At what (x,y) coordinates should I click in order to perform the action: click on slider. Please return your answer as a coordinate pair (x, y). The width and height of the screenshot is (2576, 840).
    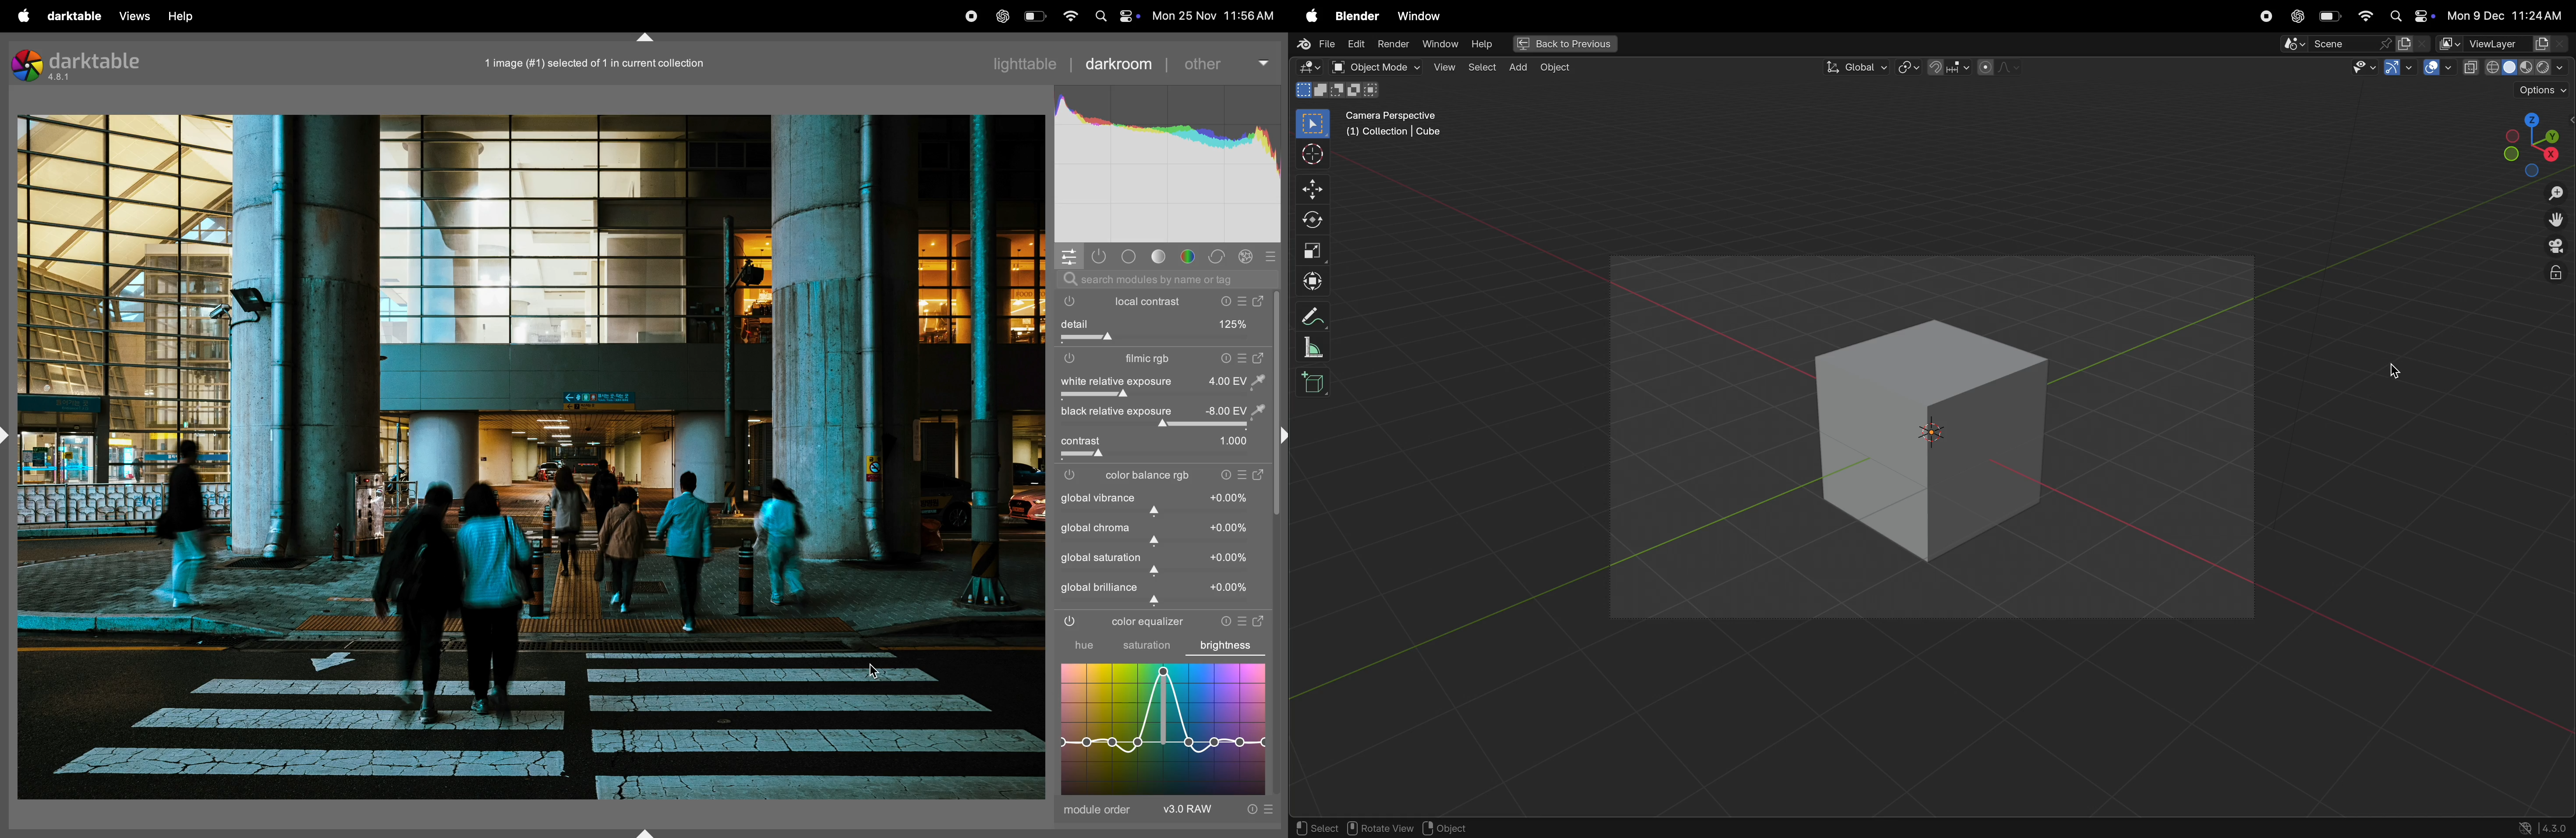
    Looking at the image, I should click on (1166, 511).